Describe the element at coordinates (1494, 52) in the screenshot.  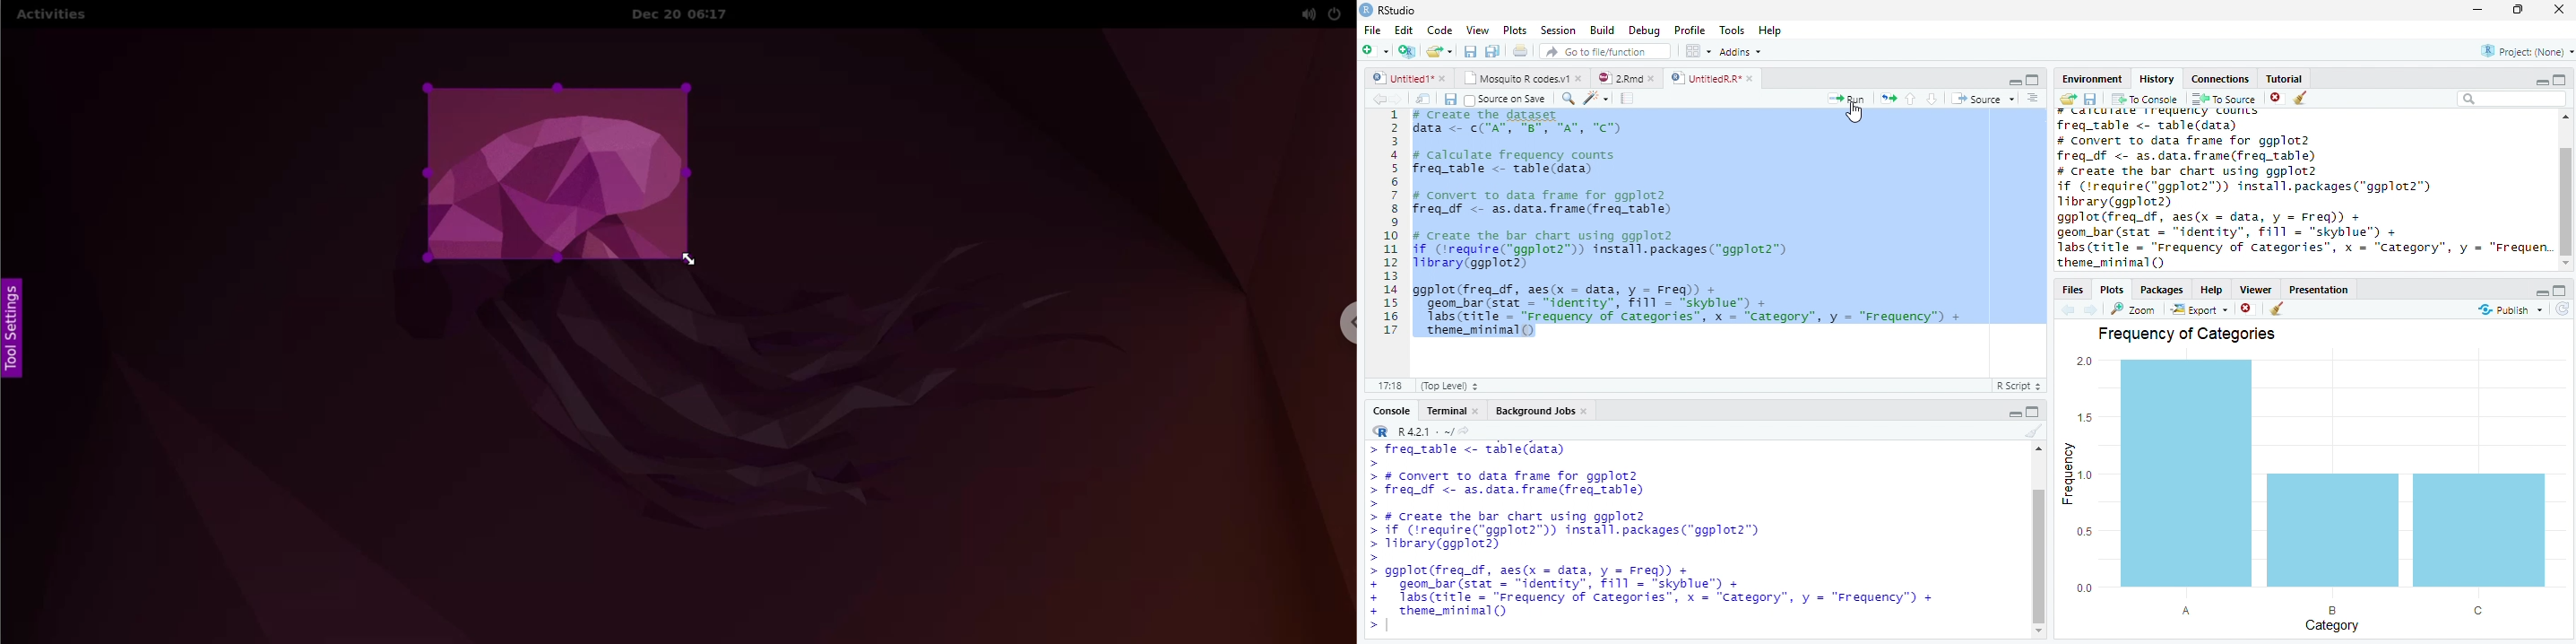
I see `Save all` at that location.